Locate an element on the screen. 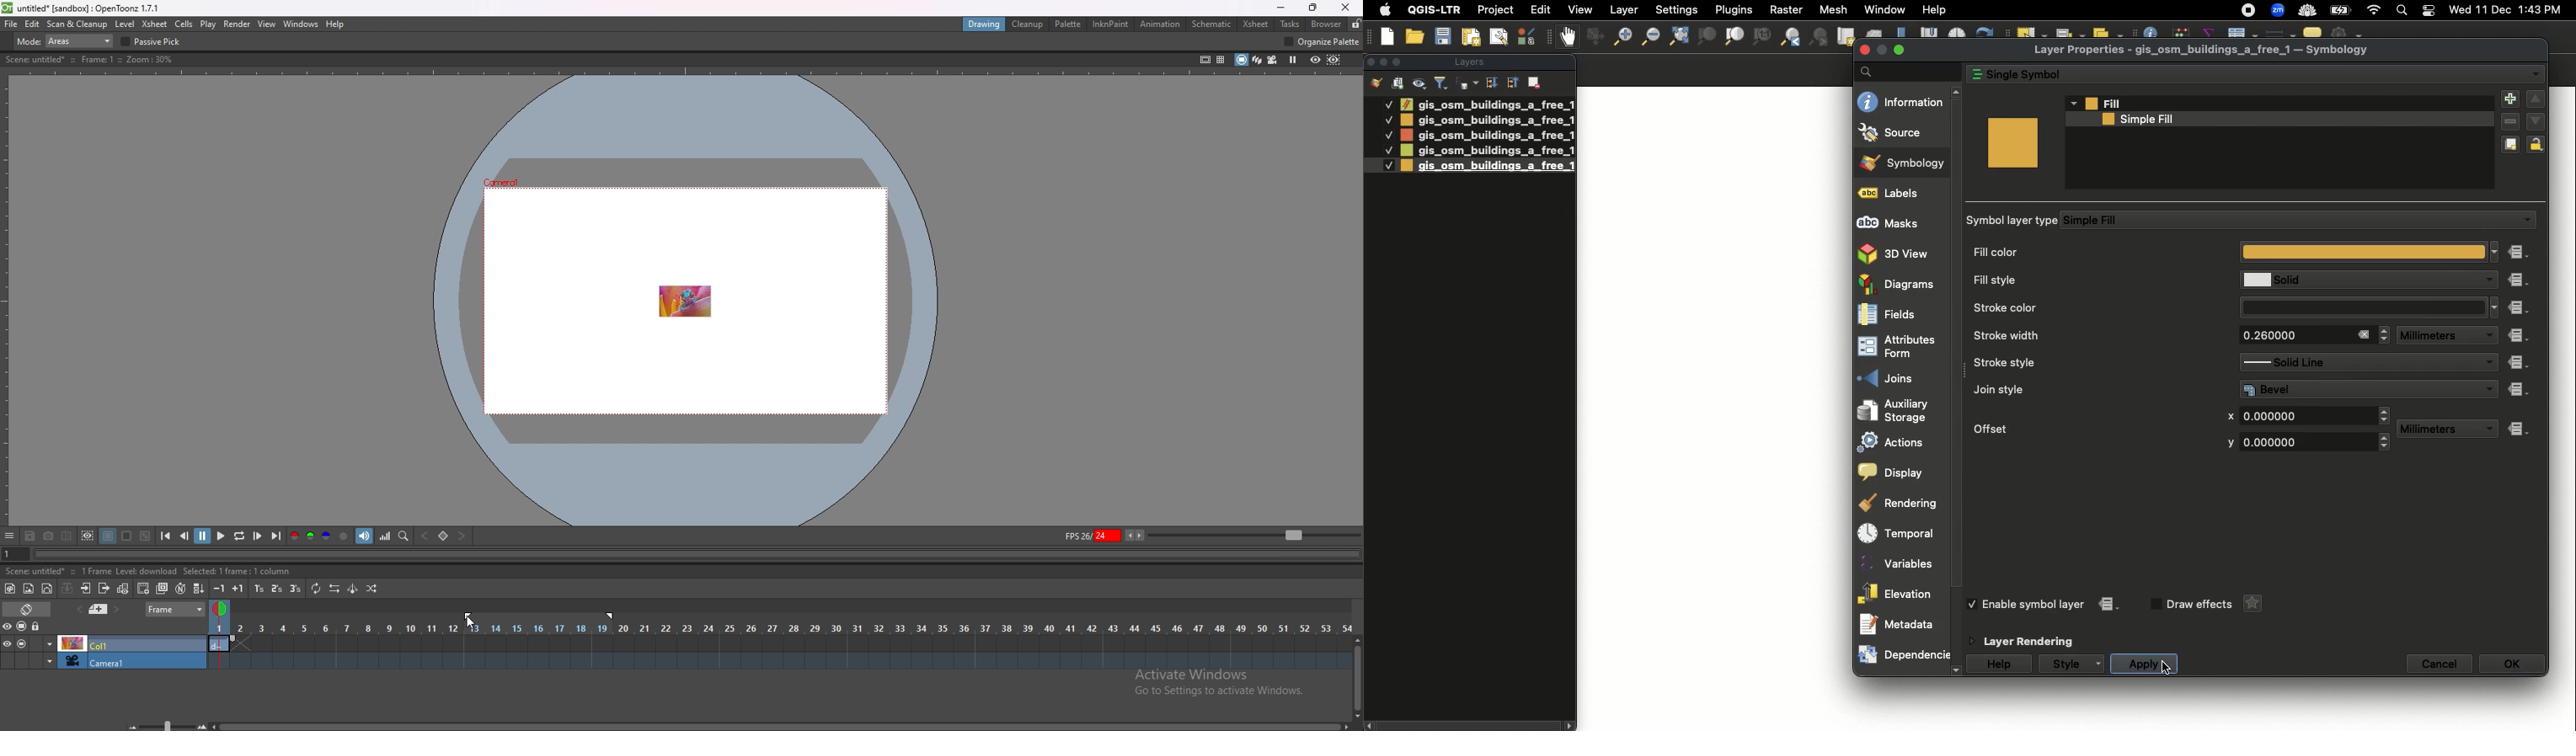 The image size is (2576, 756). lock is located at coordinates (1356, 23).